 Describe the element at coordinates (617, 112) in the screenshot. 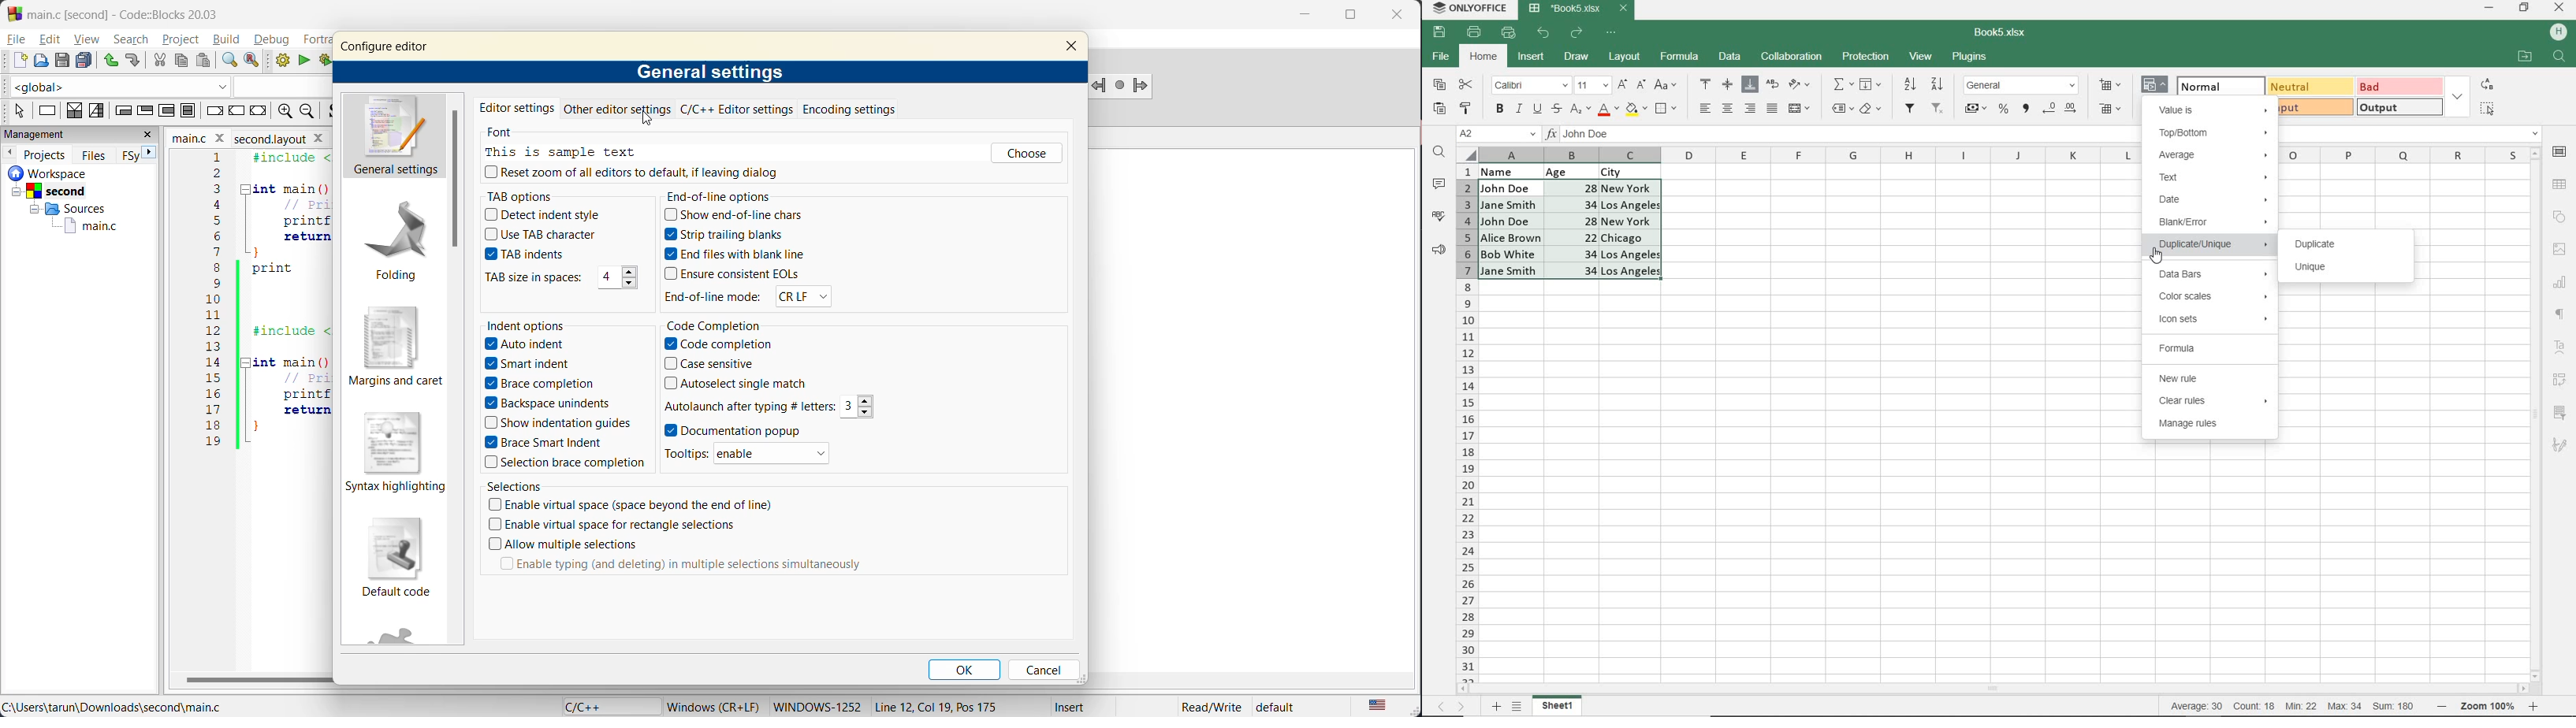

I see `other editor settings` at that location.